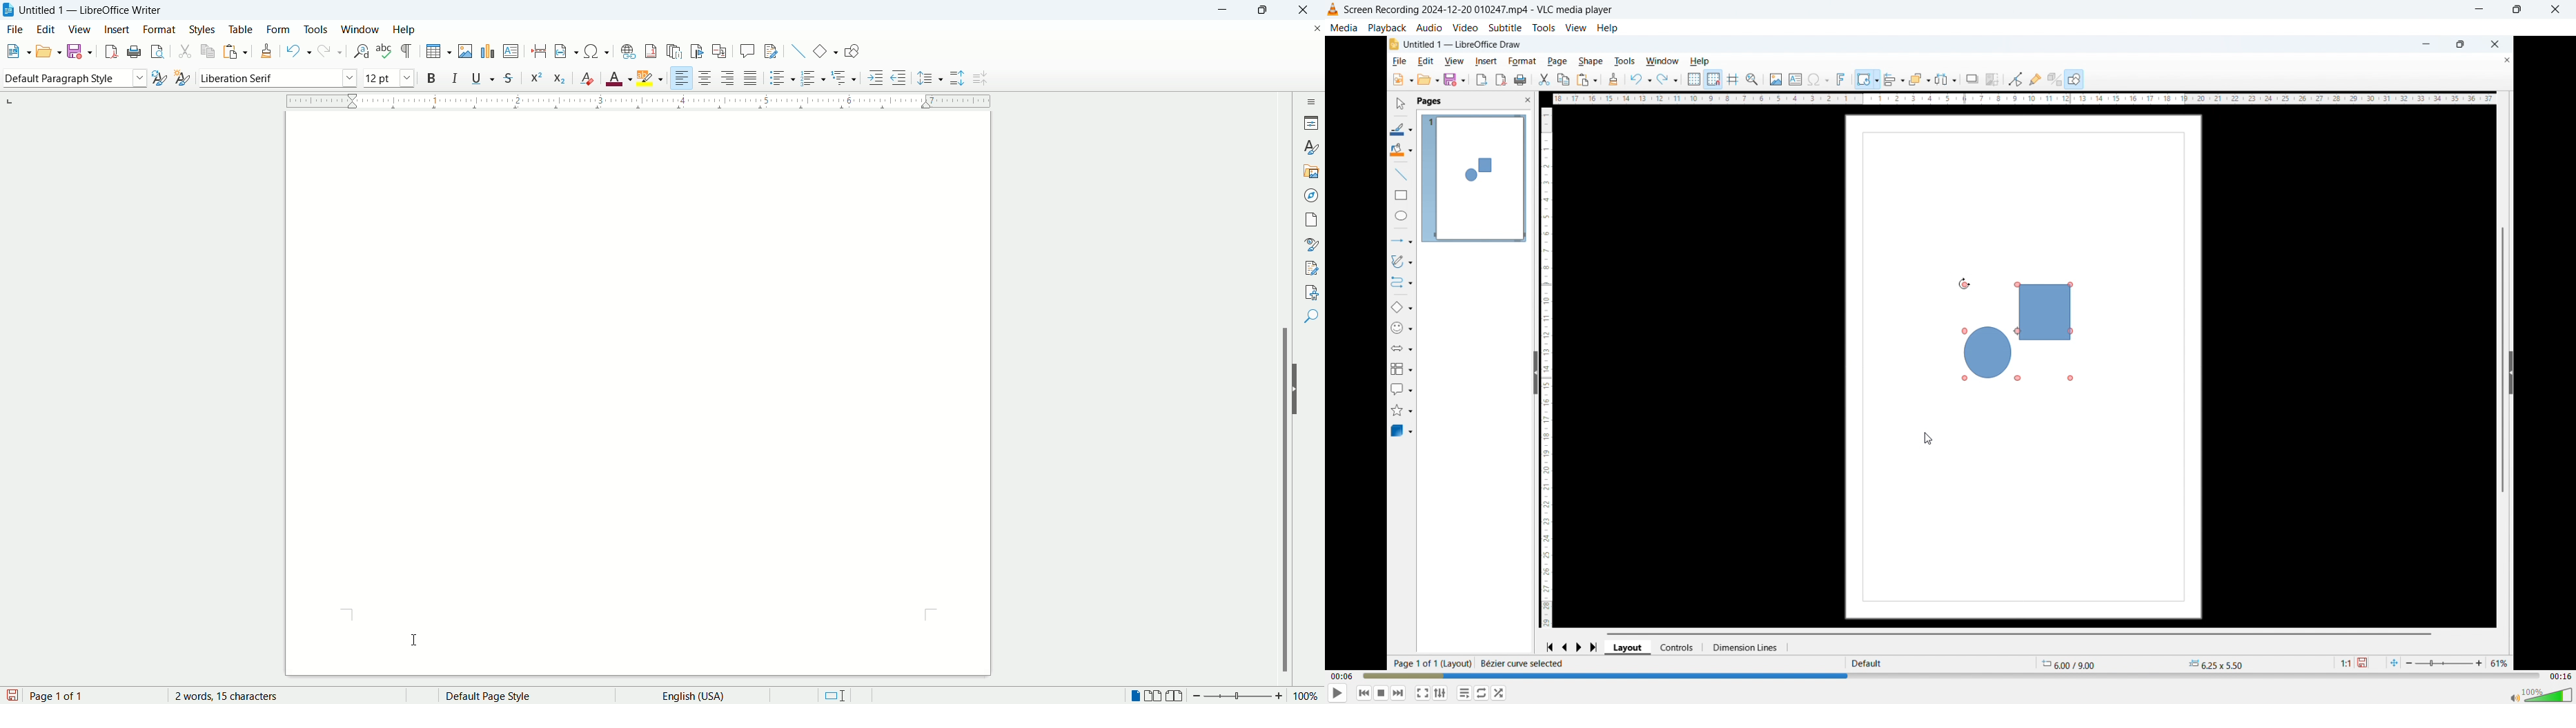  I want to click on font size, so click(388, 77).